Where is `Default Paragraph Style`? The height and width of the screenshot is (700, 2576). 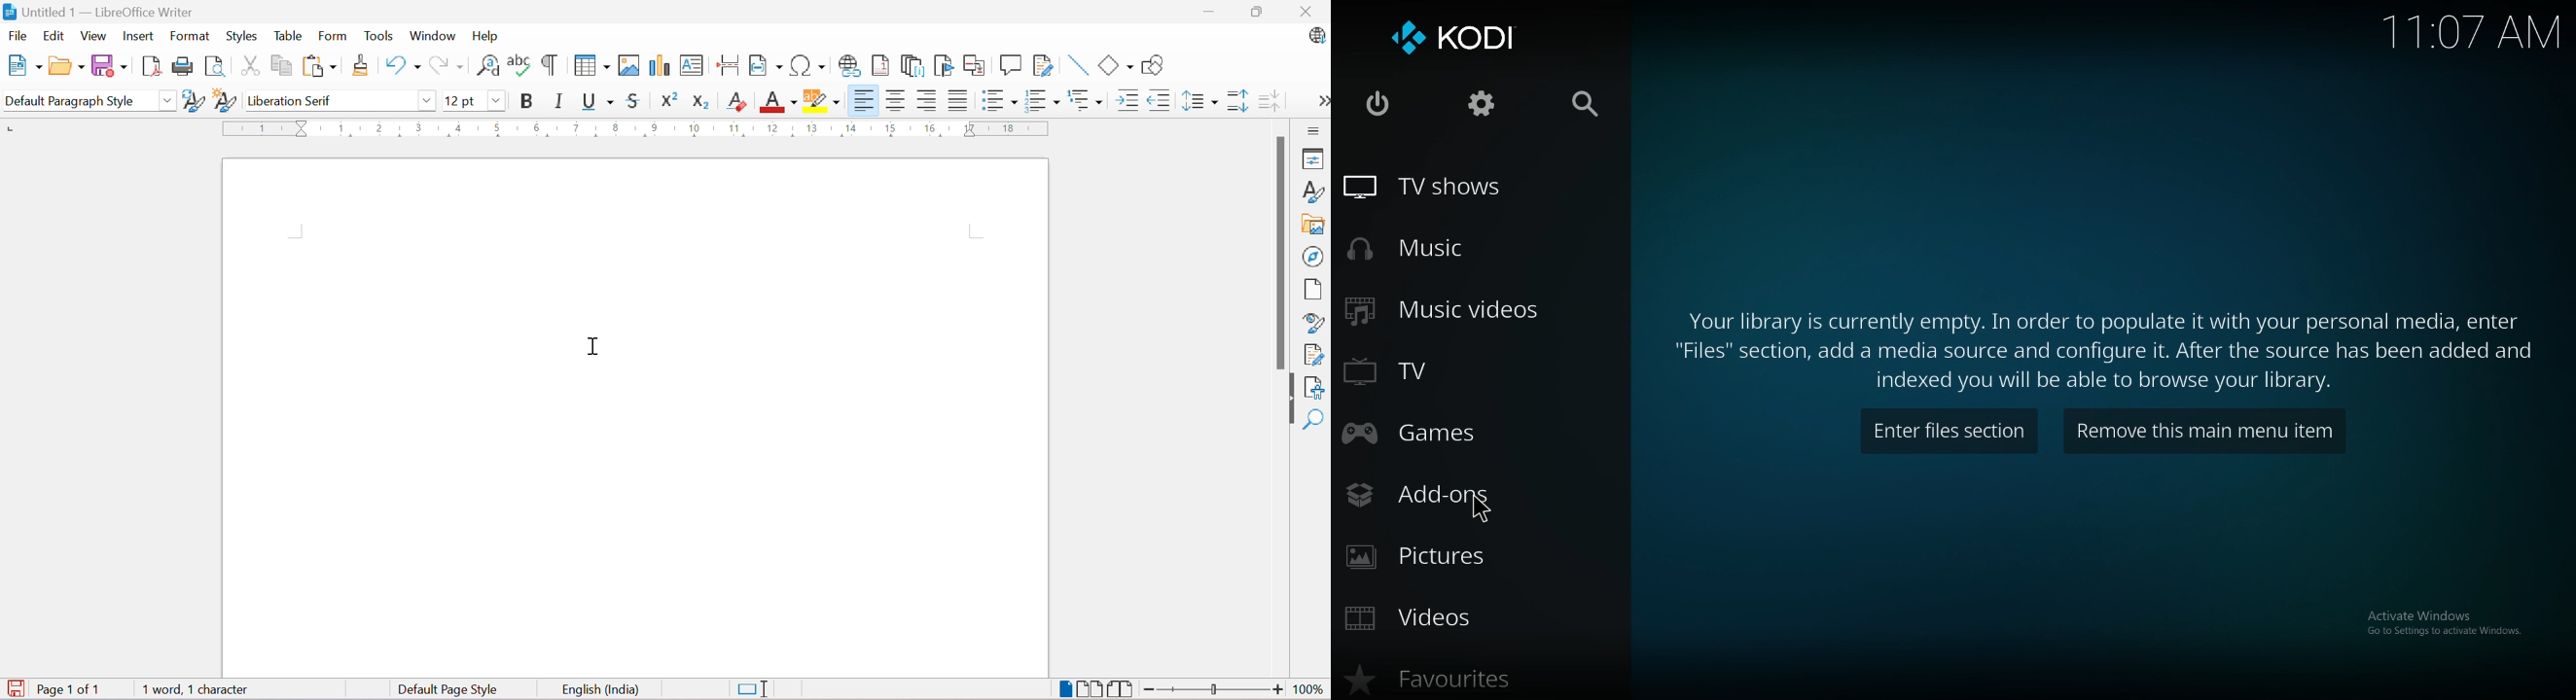
Default Paragraph Style is located at coordinates (76, 101).